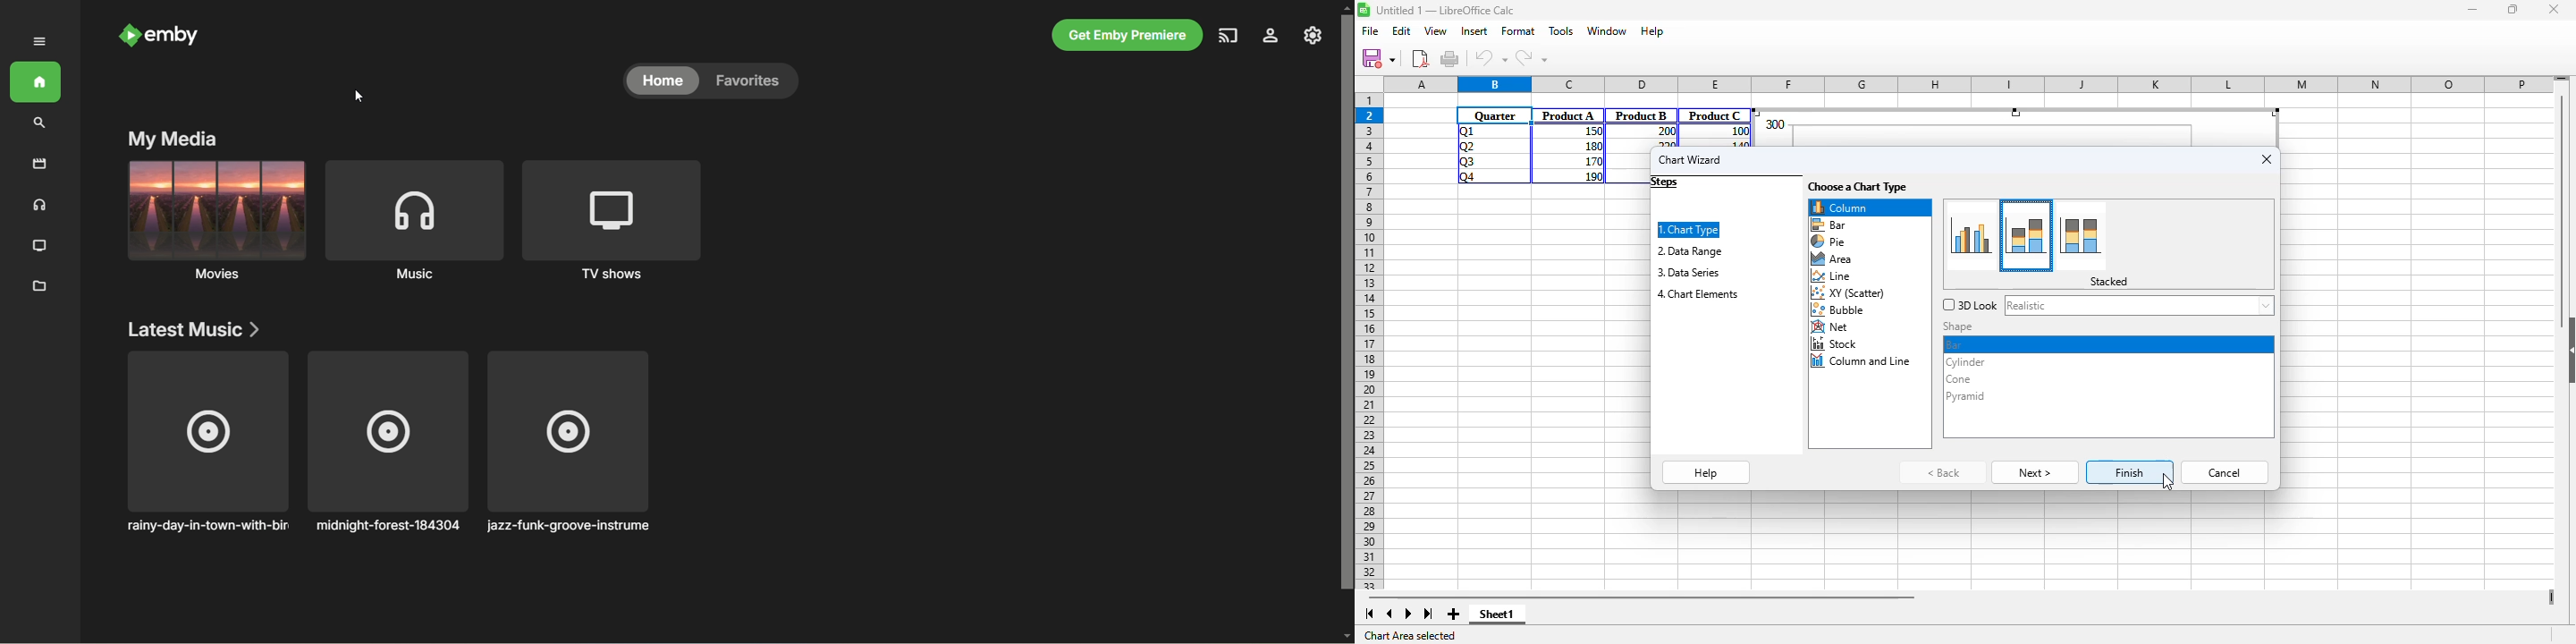 The image size is (2576, 644). What do you see at coordinates (196, 328) in the screenshot?
I see `latest music` at bounding box center [196, 328].